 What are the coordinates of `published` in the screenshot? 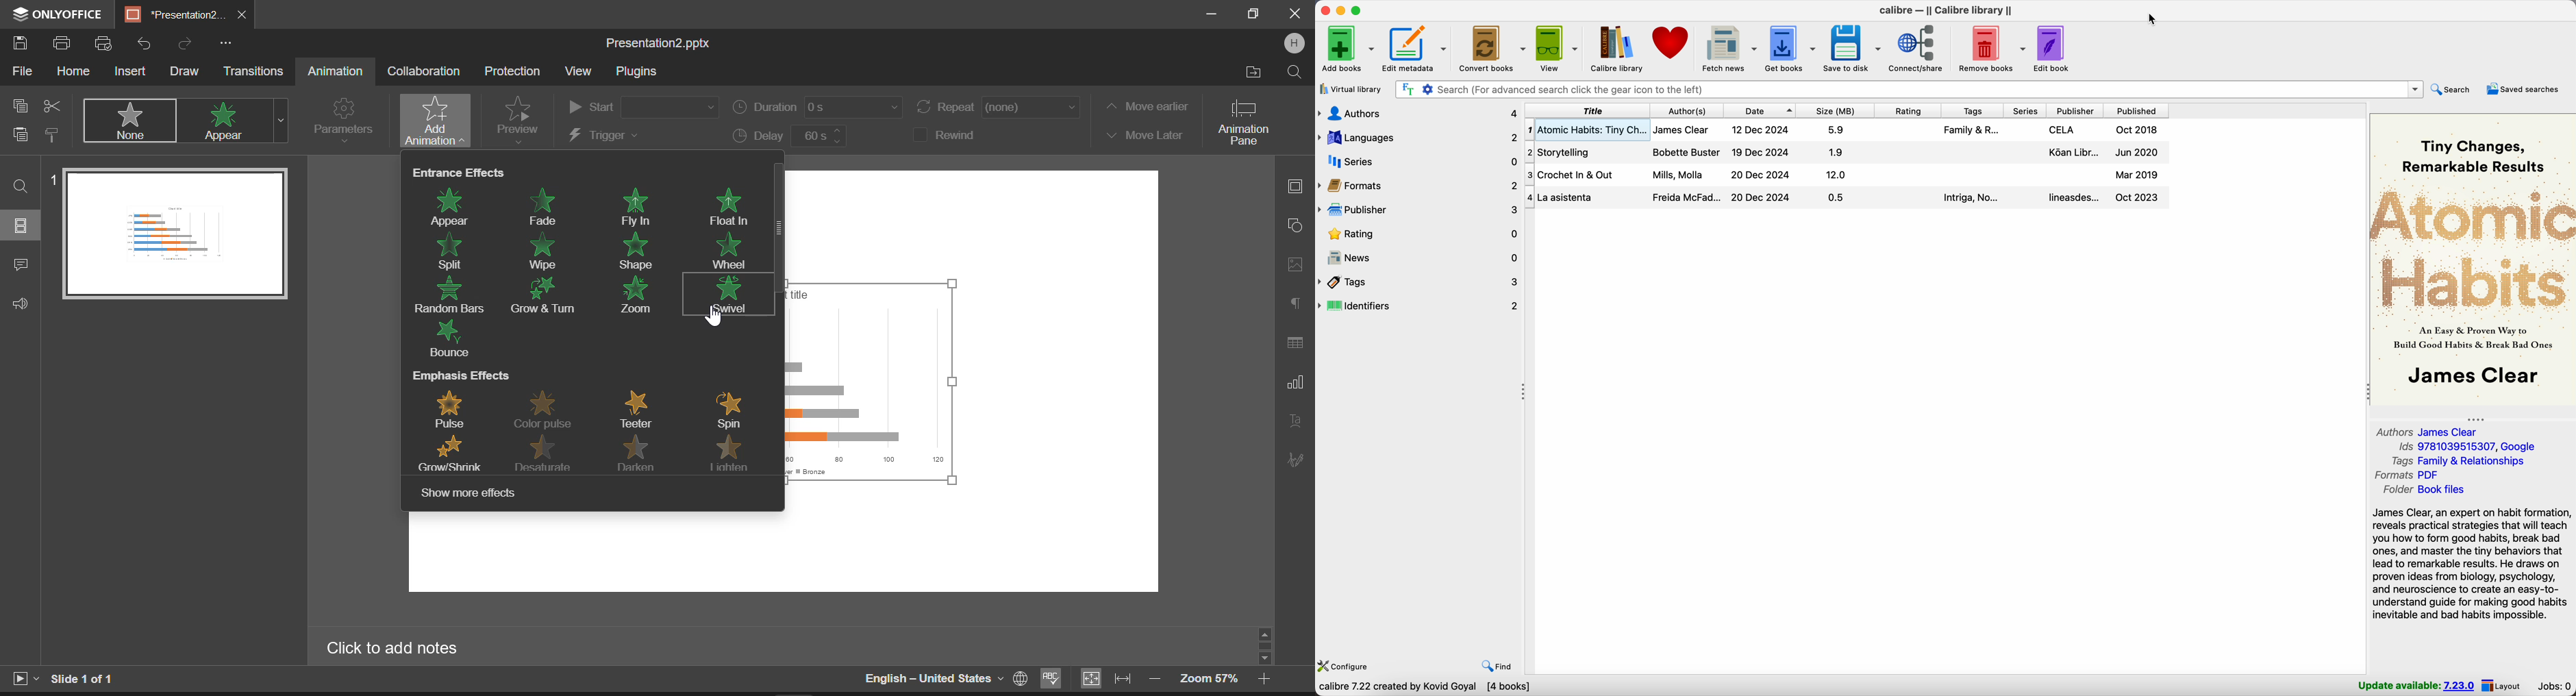 It's located at (2136, 111).